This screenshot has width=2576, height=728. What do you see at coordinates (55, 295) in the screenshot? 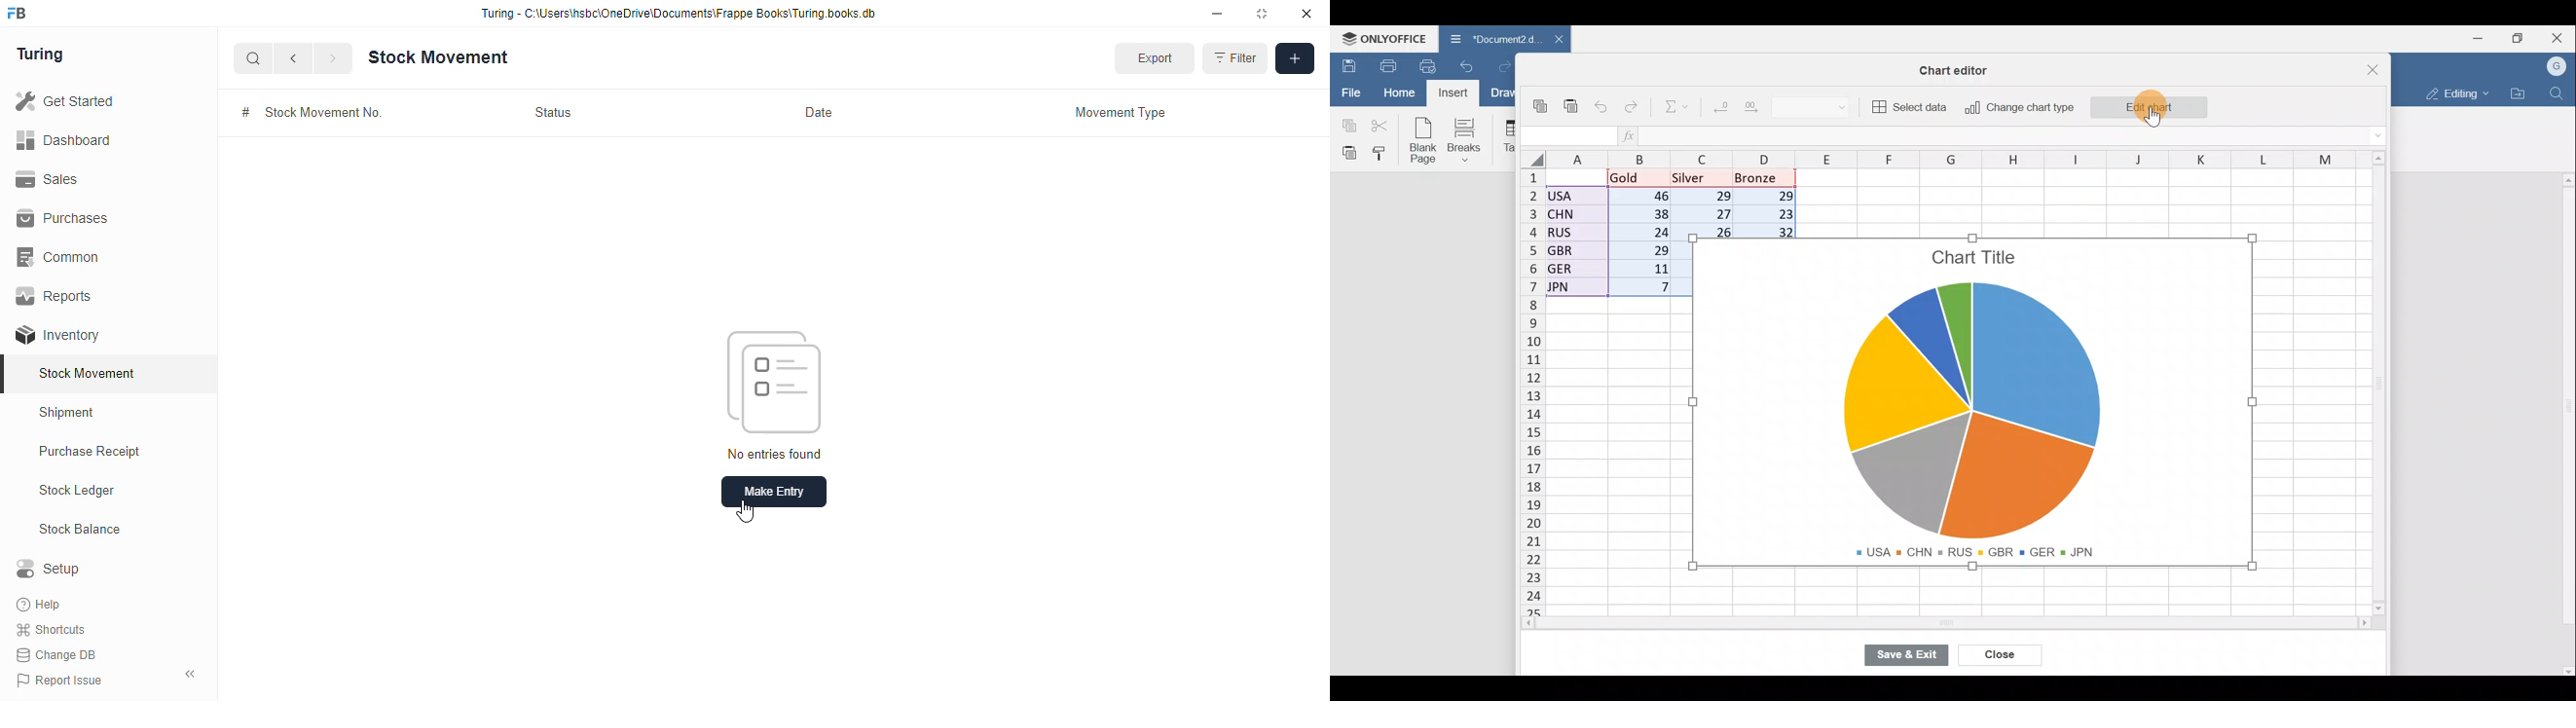
I see `reports` at bounding box center [55, 295].